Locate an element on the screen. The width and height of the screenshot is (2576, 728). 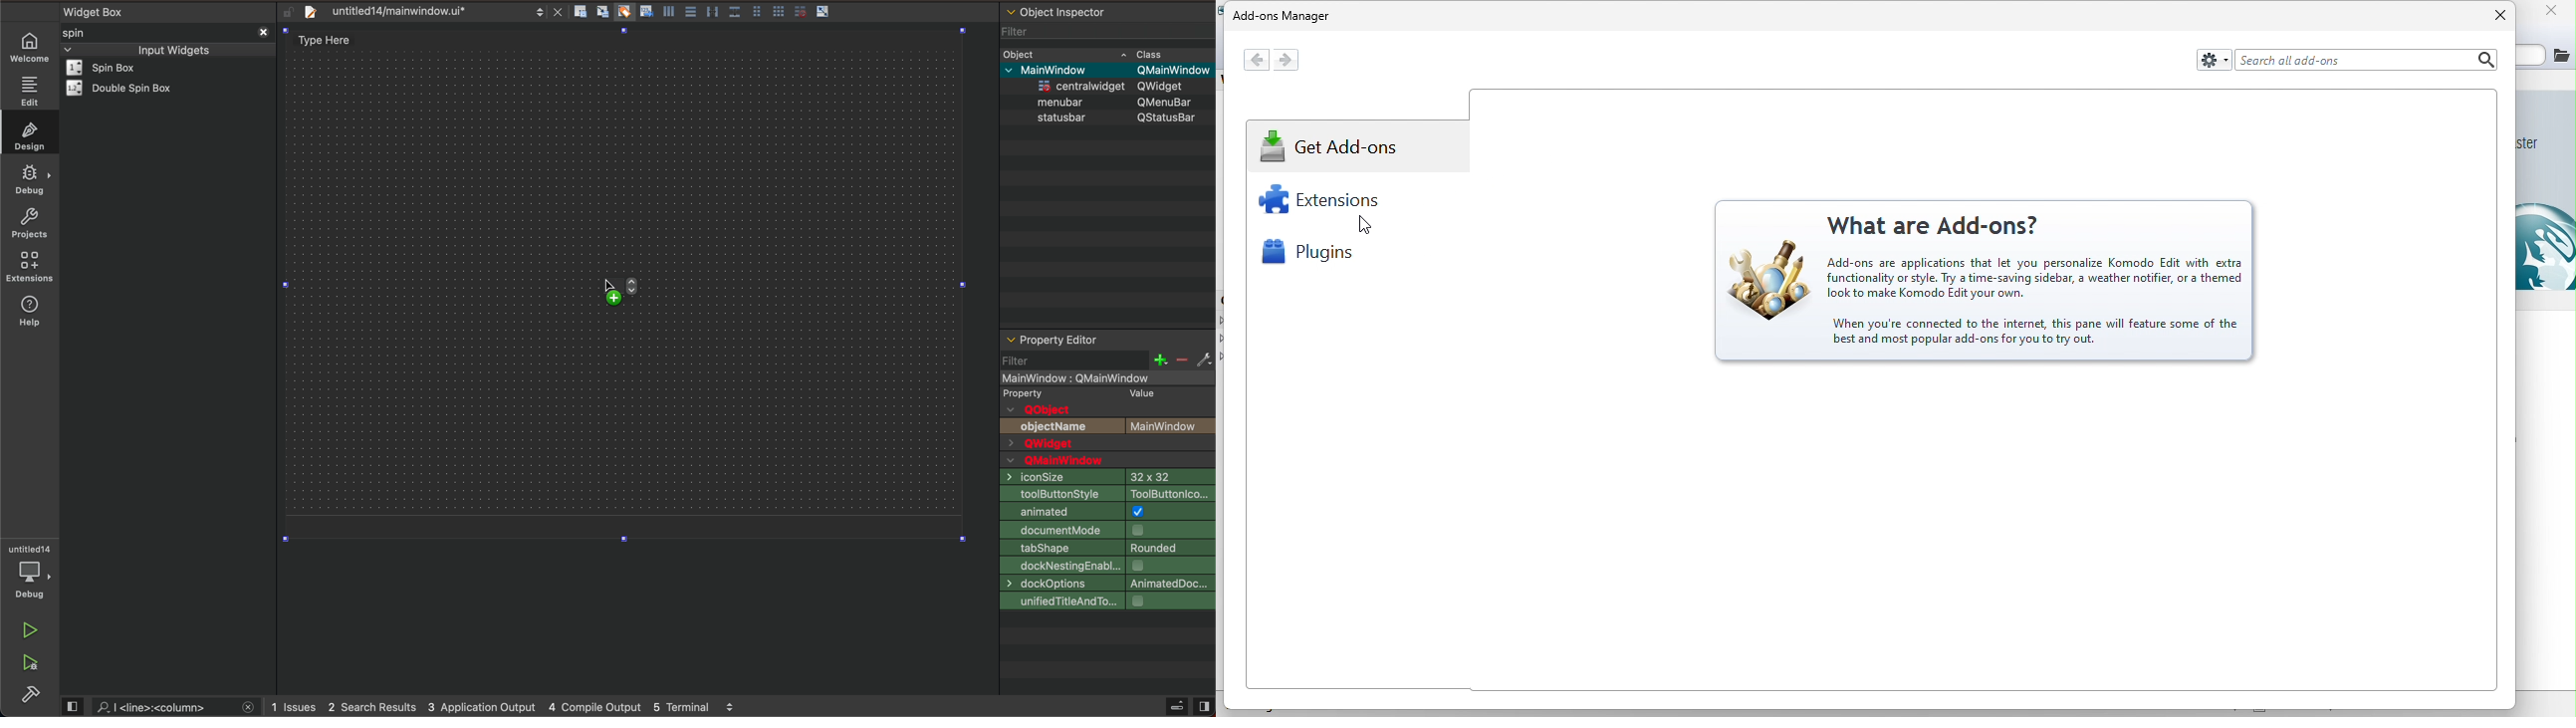
 is located at coordinates (1167, 101).